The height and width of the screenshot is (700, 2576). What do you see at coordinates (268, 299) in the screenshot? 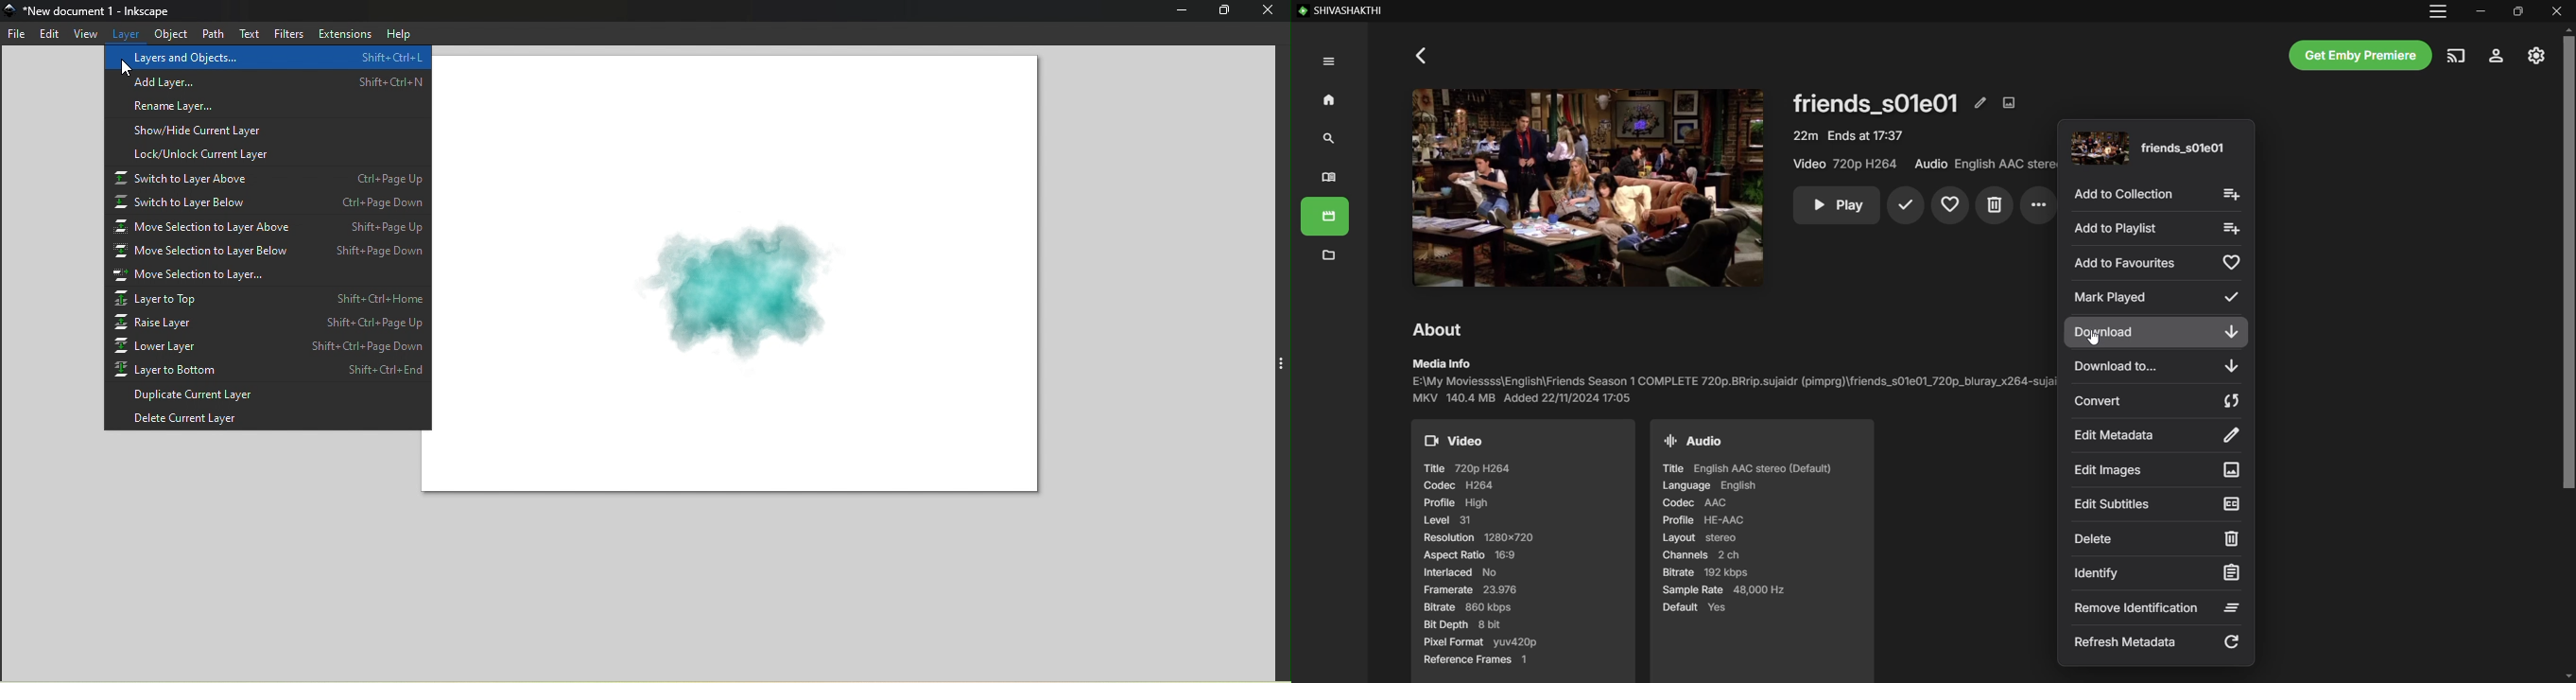
I see `Layer to Top` at bounding box center [268, 299].